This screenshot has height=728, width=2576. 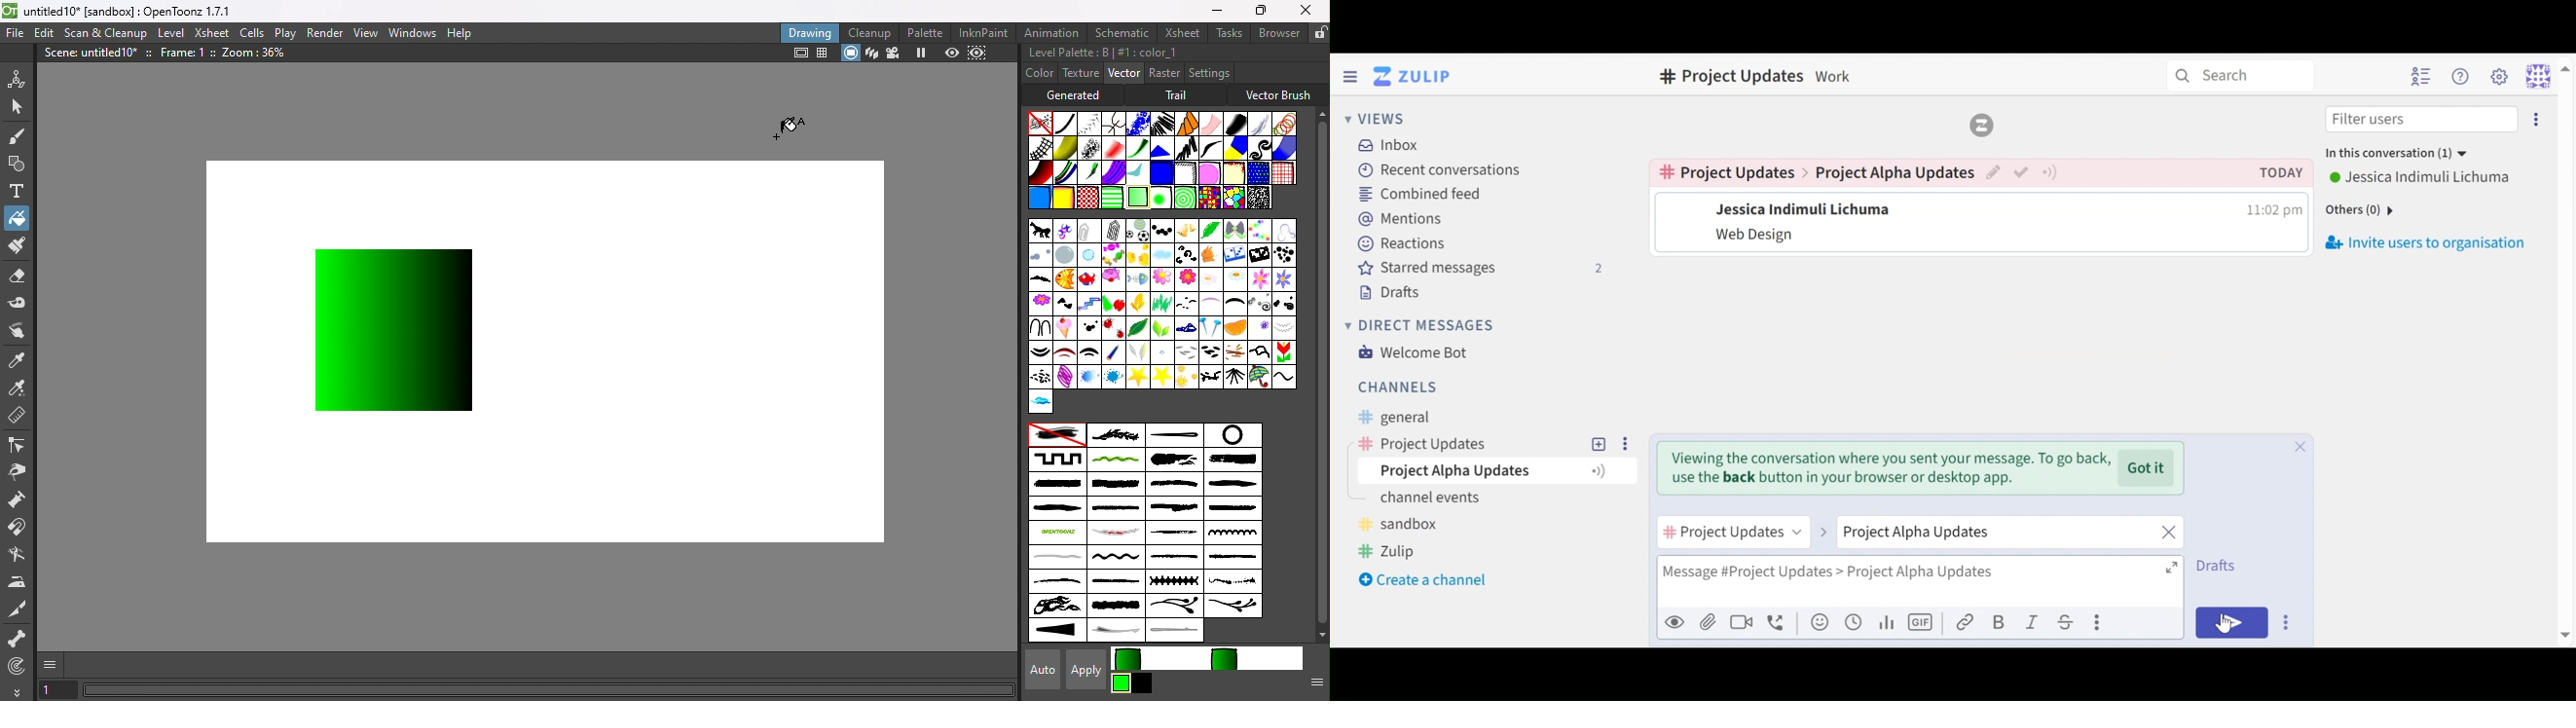 What do you see at coordinates (1238, 328) in the screenshot?
I see `Orange` at bounding box center [1238, 328].